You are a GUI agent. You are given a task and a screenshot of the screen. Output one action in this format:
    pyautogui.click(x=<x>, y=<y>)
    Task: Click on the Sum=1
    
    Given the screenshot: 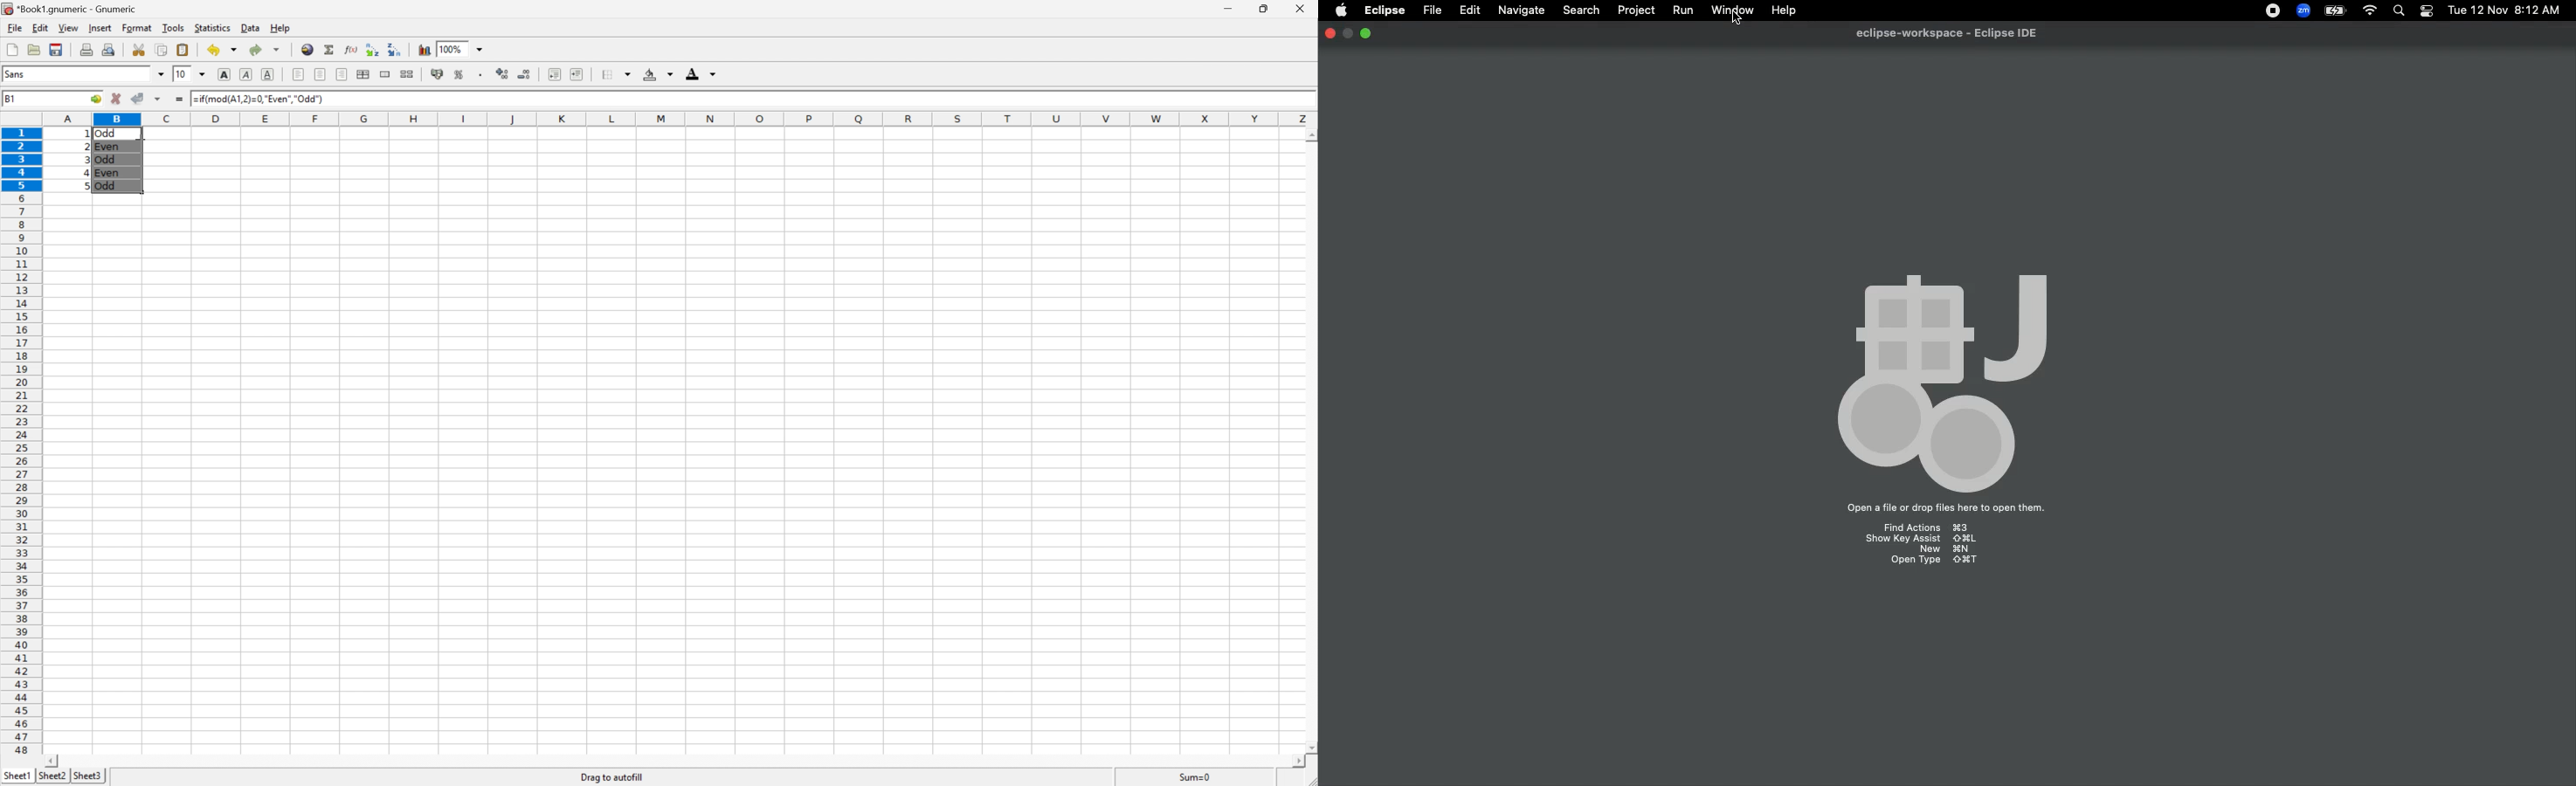 What is the action you would take?
    pyautogui.click(x=1196, y=778)
    